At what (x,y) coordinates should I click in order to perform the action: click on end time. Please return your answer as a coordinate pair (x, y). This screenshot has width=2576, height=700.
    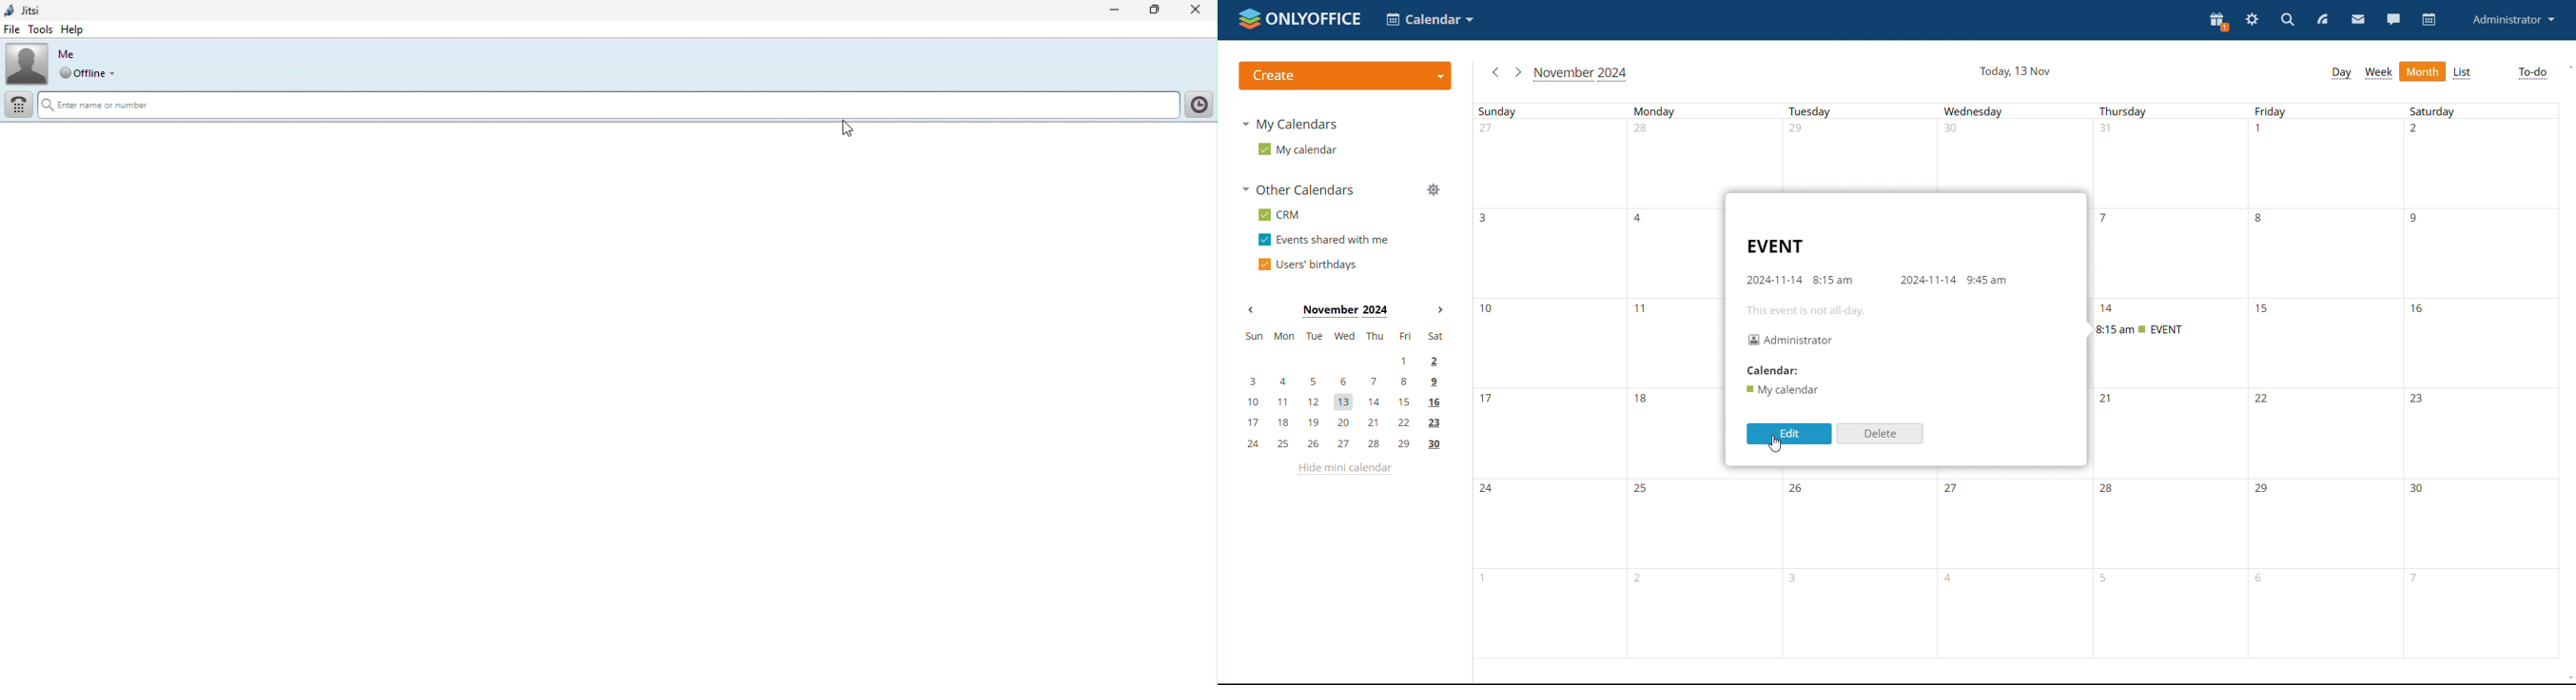
    Looking at the image, I should click on (1986, 278).